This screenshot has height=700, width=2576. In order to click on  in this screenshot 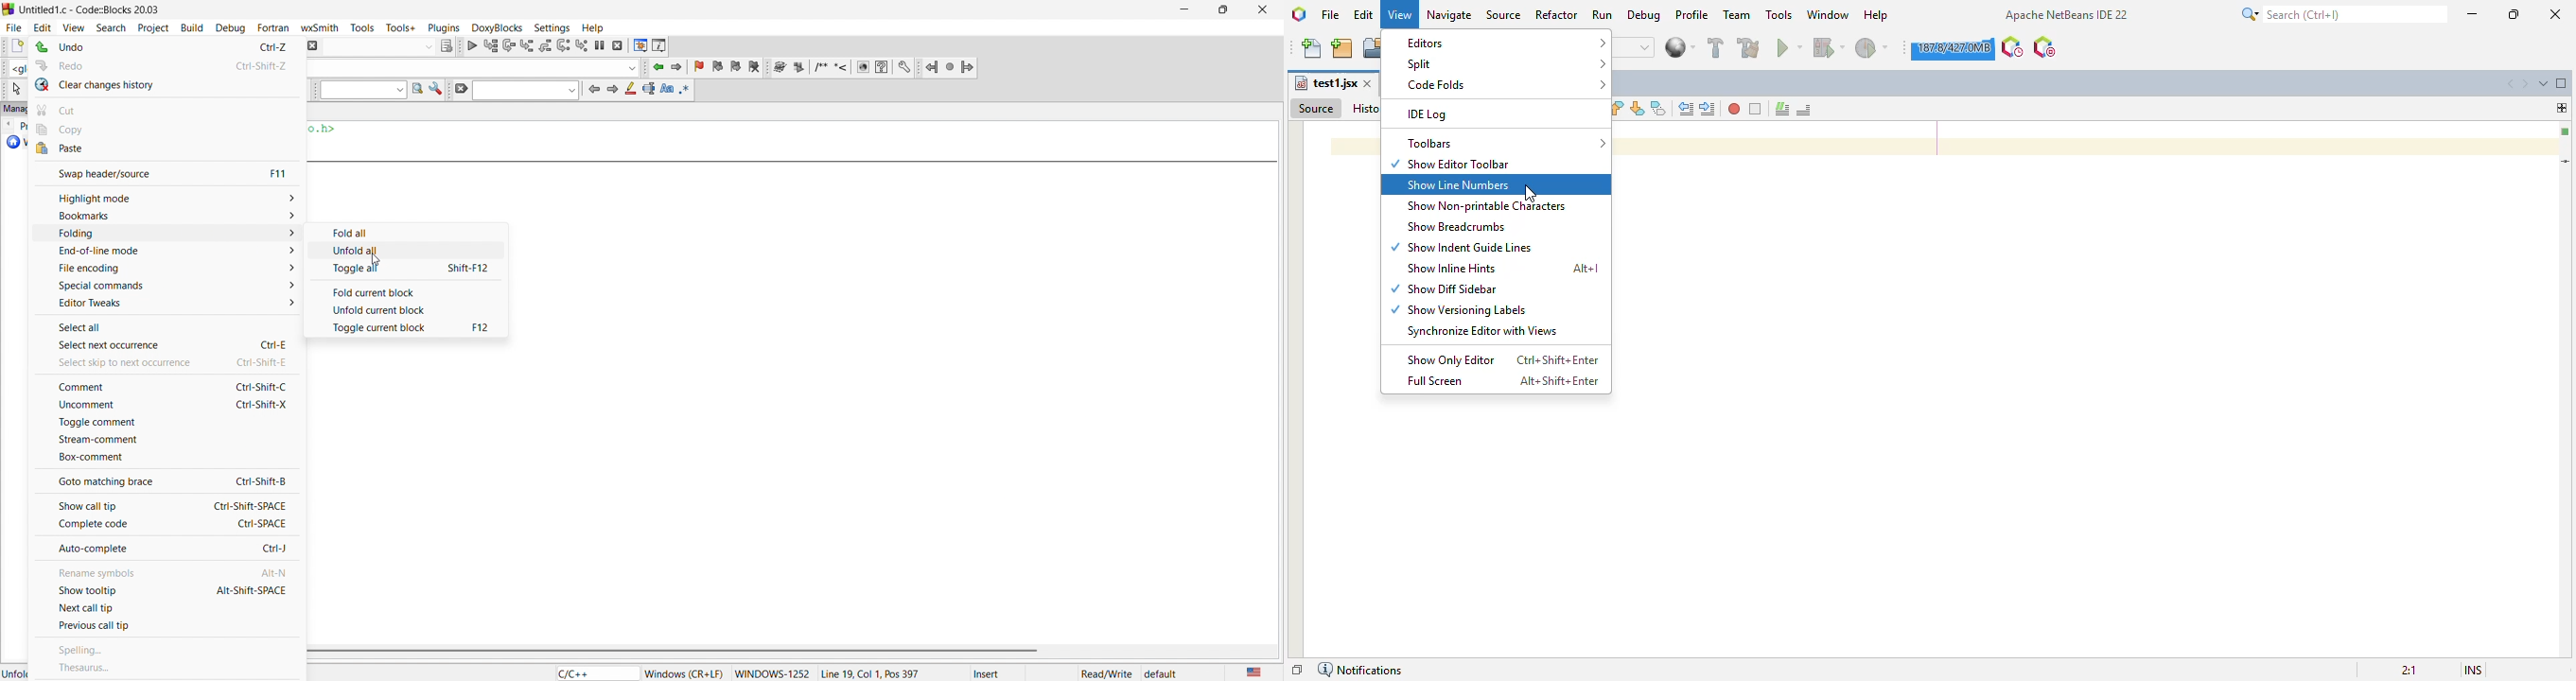, I will do `click(408, 231)`.